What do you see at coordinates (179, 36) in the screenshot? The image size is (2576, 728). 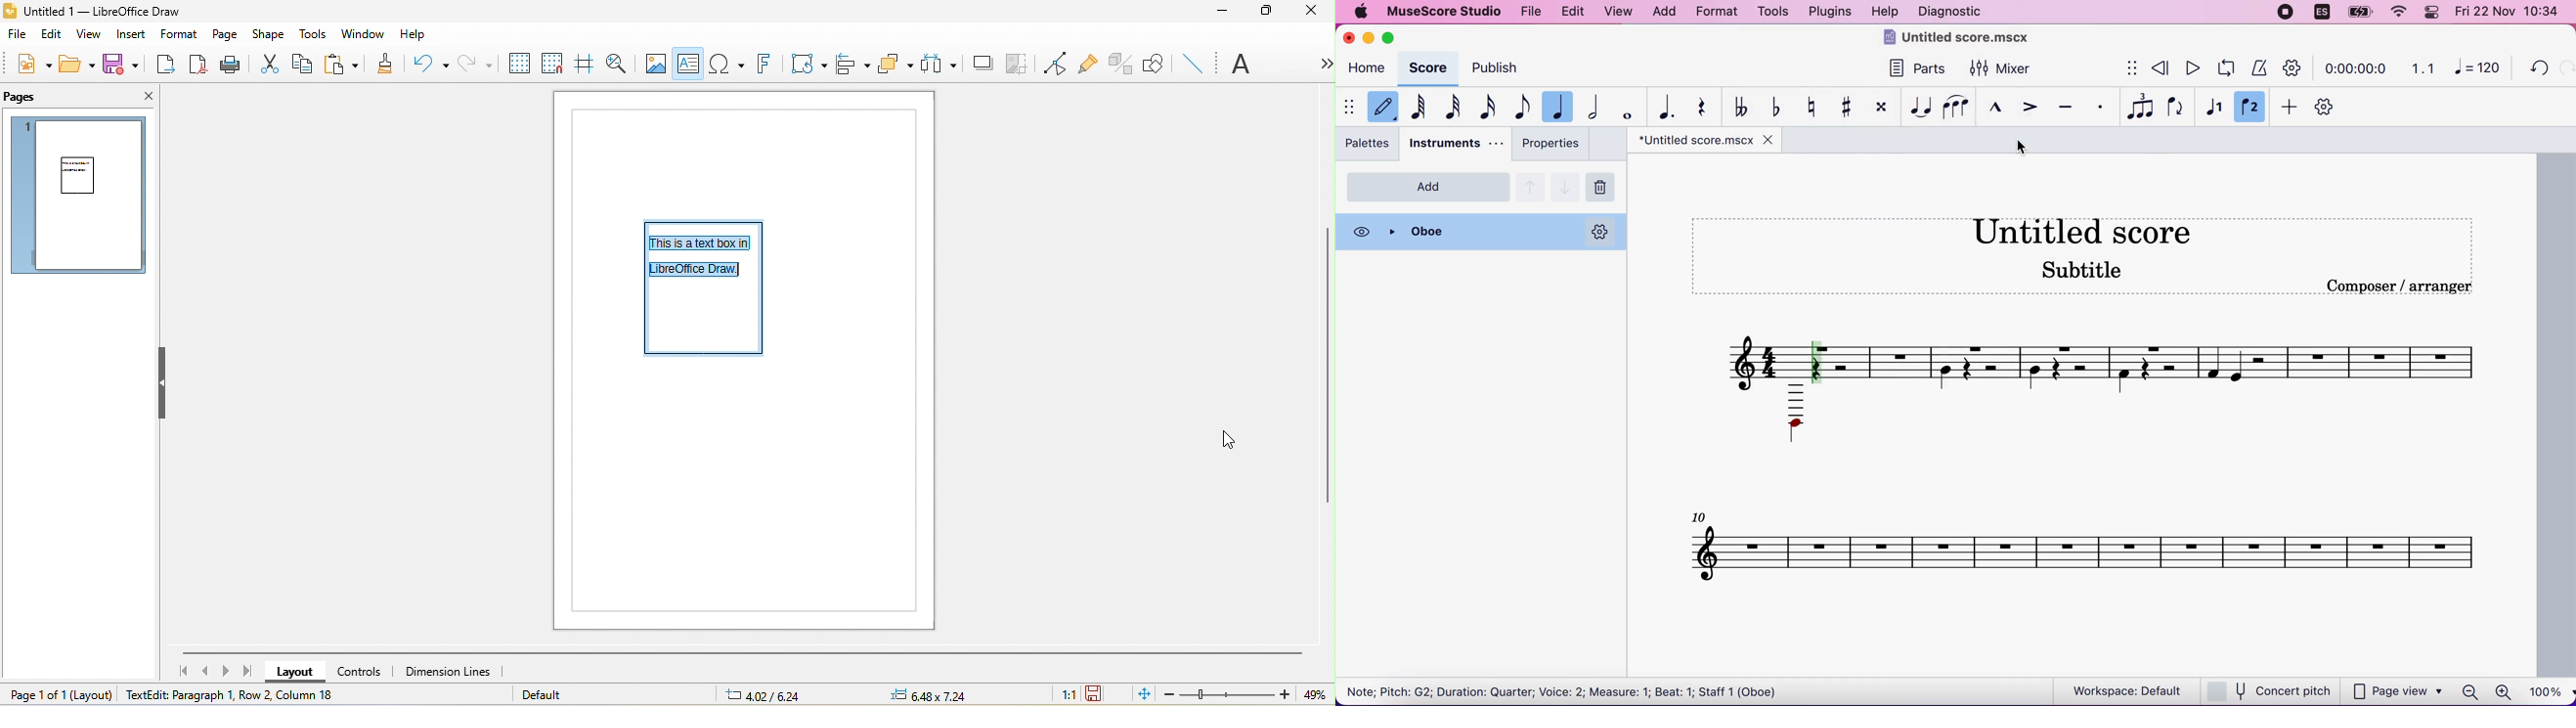 I see `format` at bounding box center [179, 36].